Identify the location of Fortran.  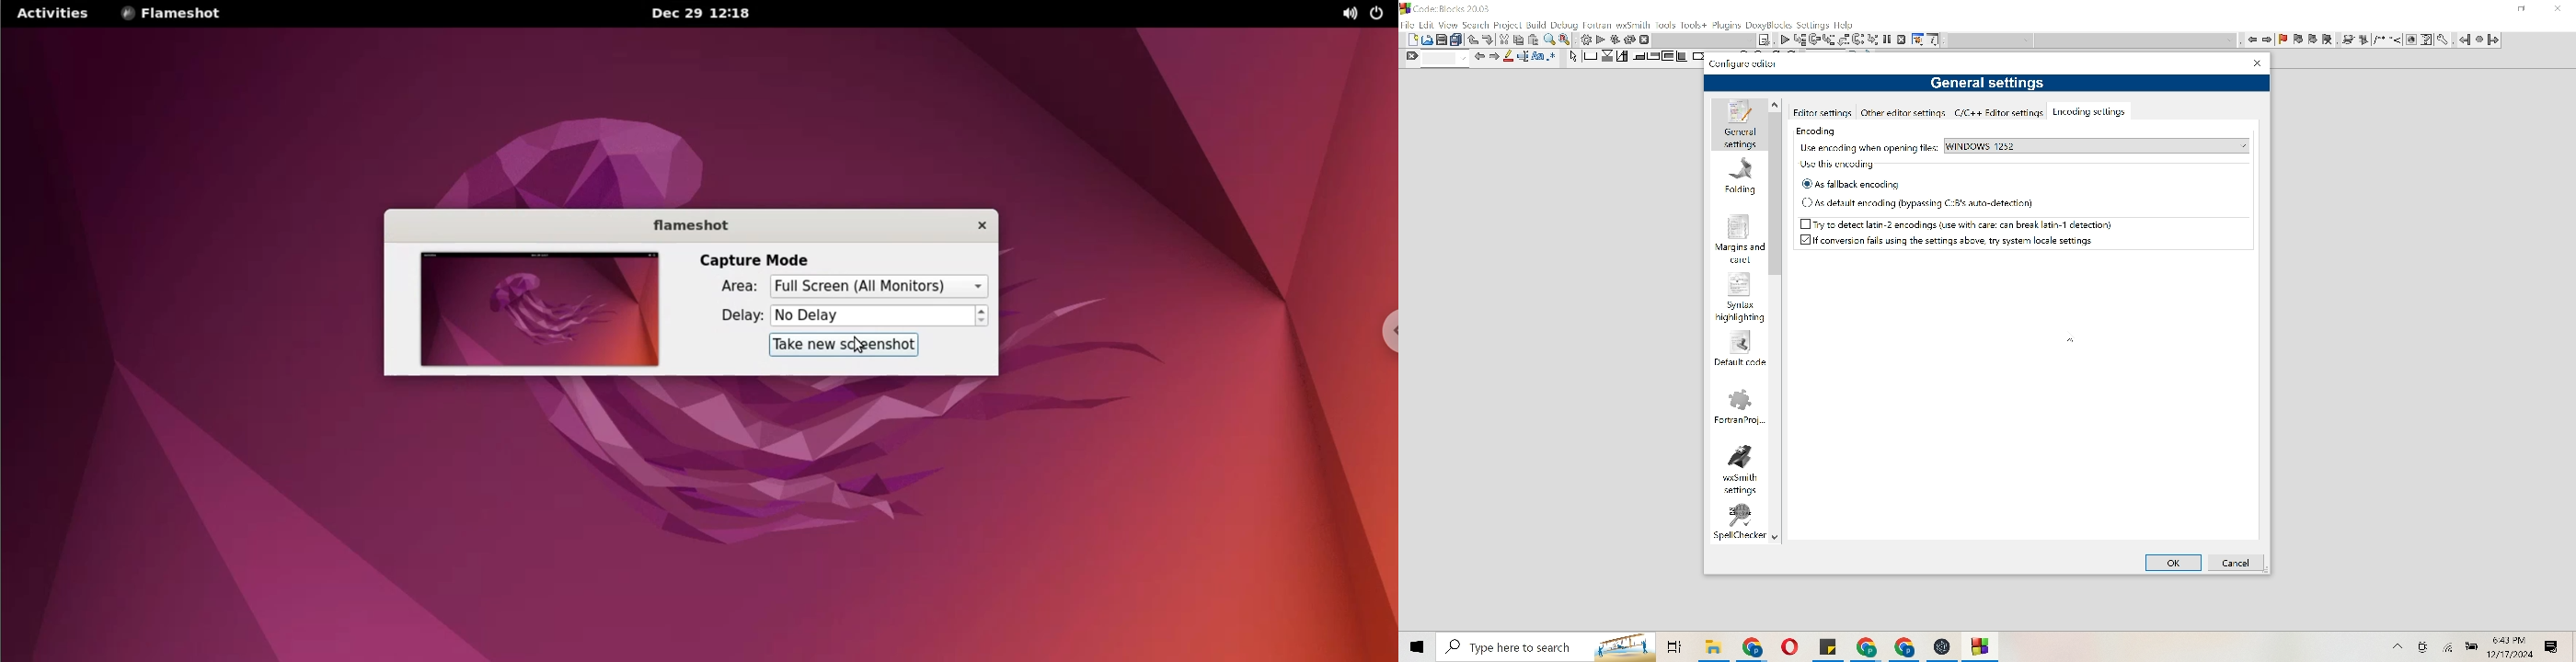
(1598, 26).